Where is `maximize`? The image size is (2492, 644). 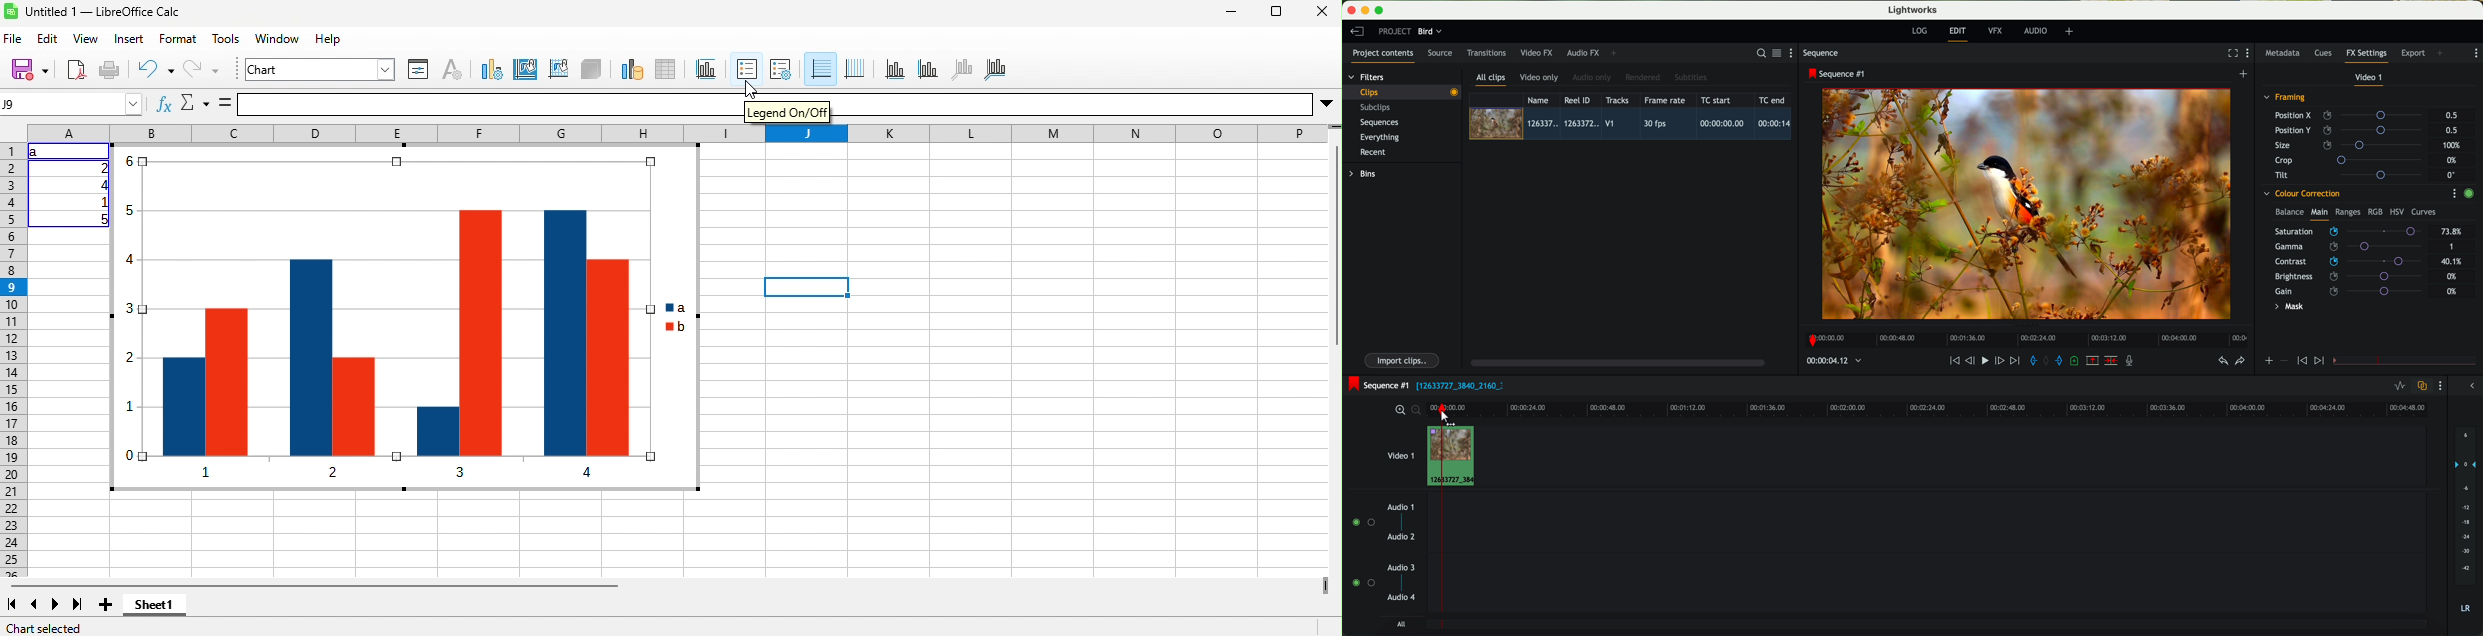
maximize is located at coordinates (1276, 11).